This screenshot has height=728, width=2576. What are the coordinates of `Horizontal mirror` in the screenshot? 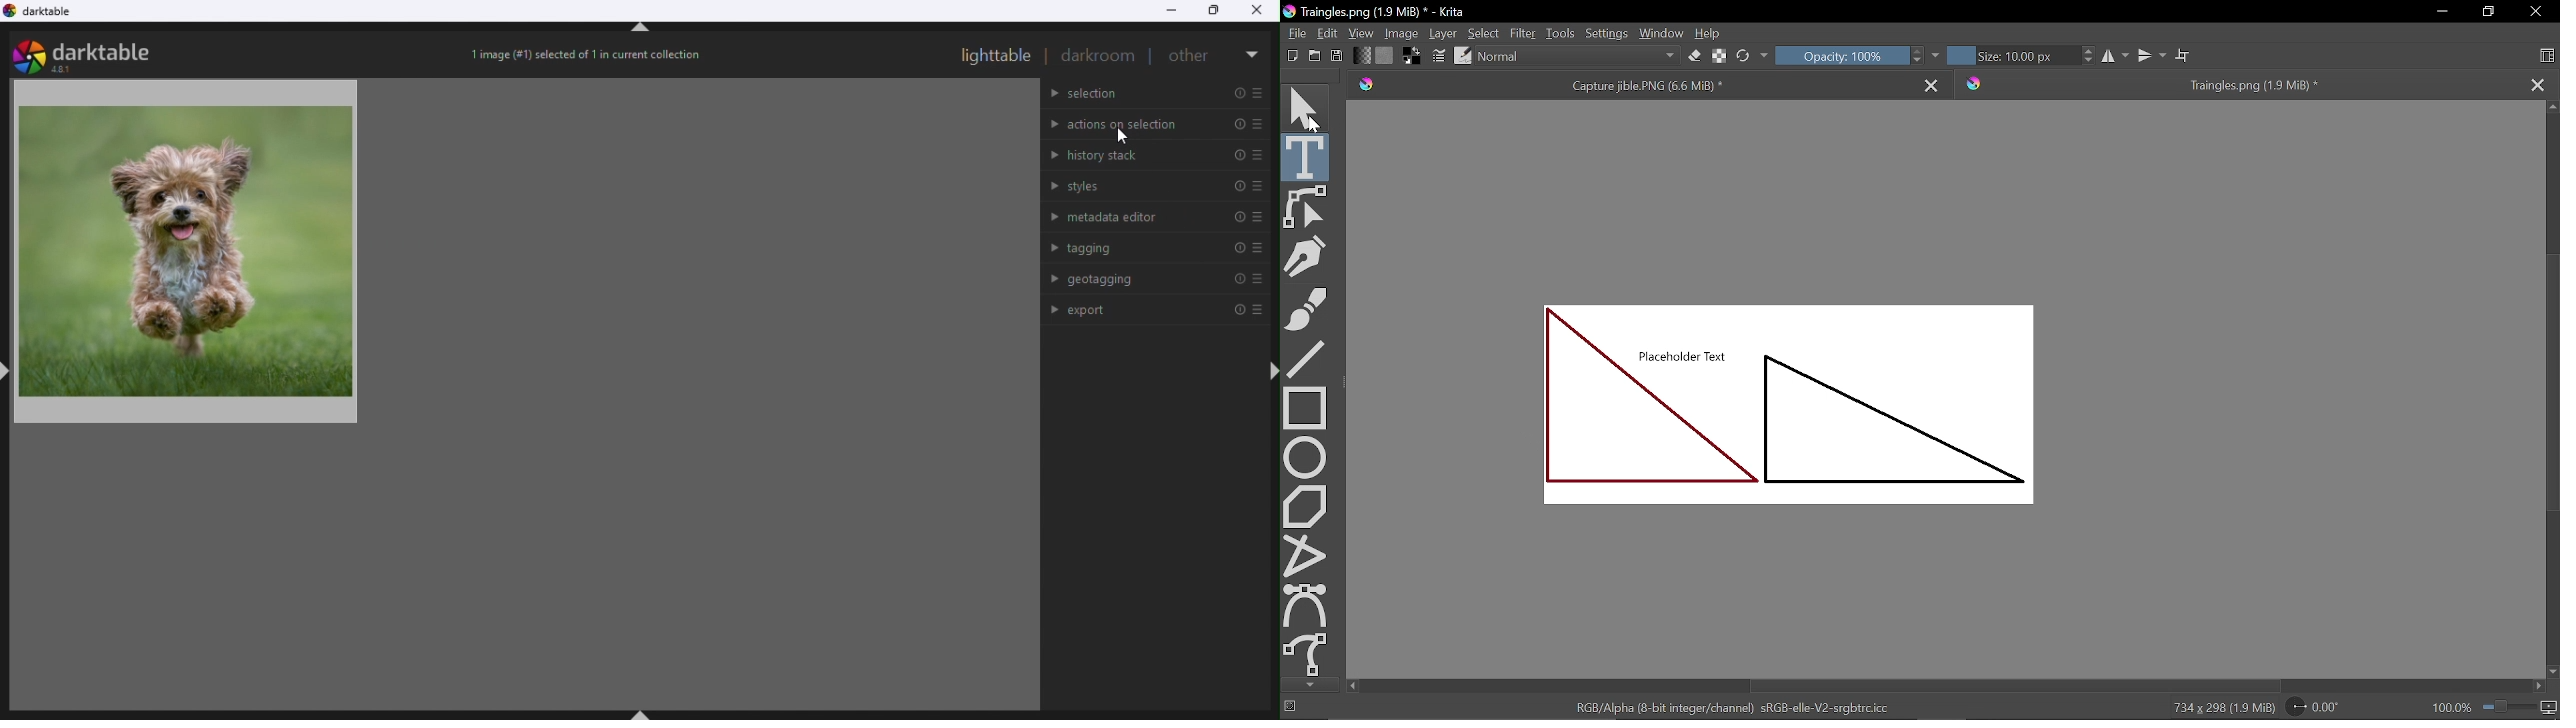 It's located at (2116, 57).